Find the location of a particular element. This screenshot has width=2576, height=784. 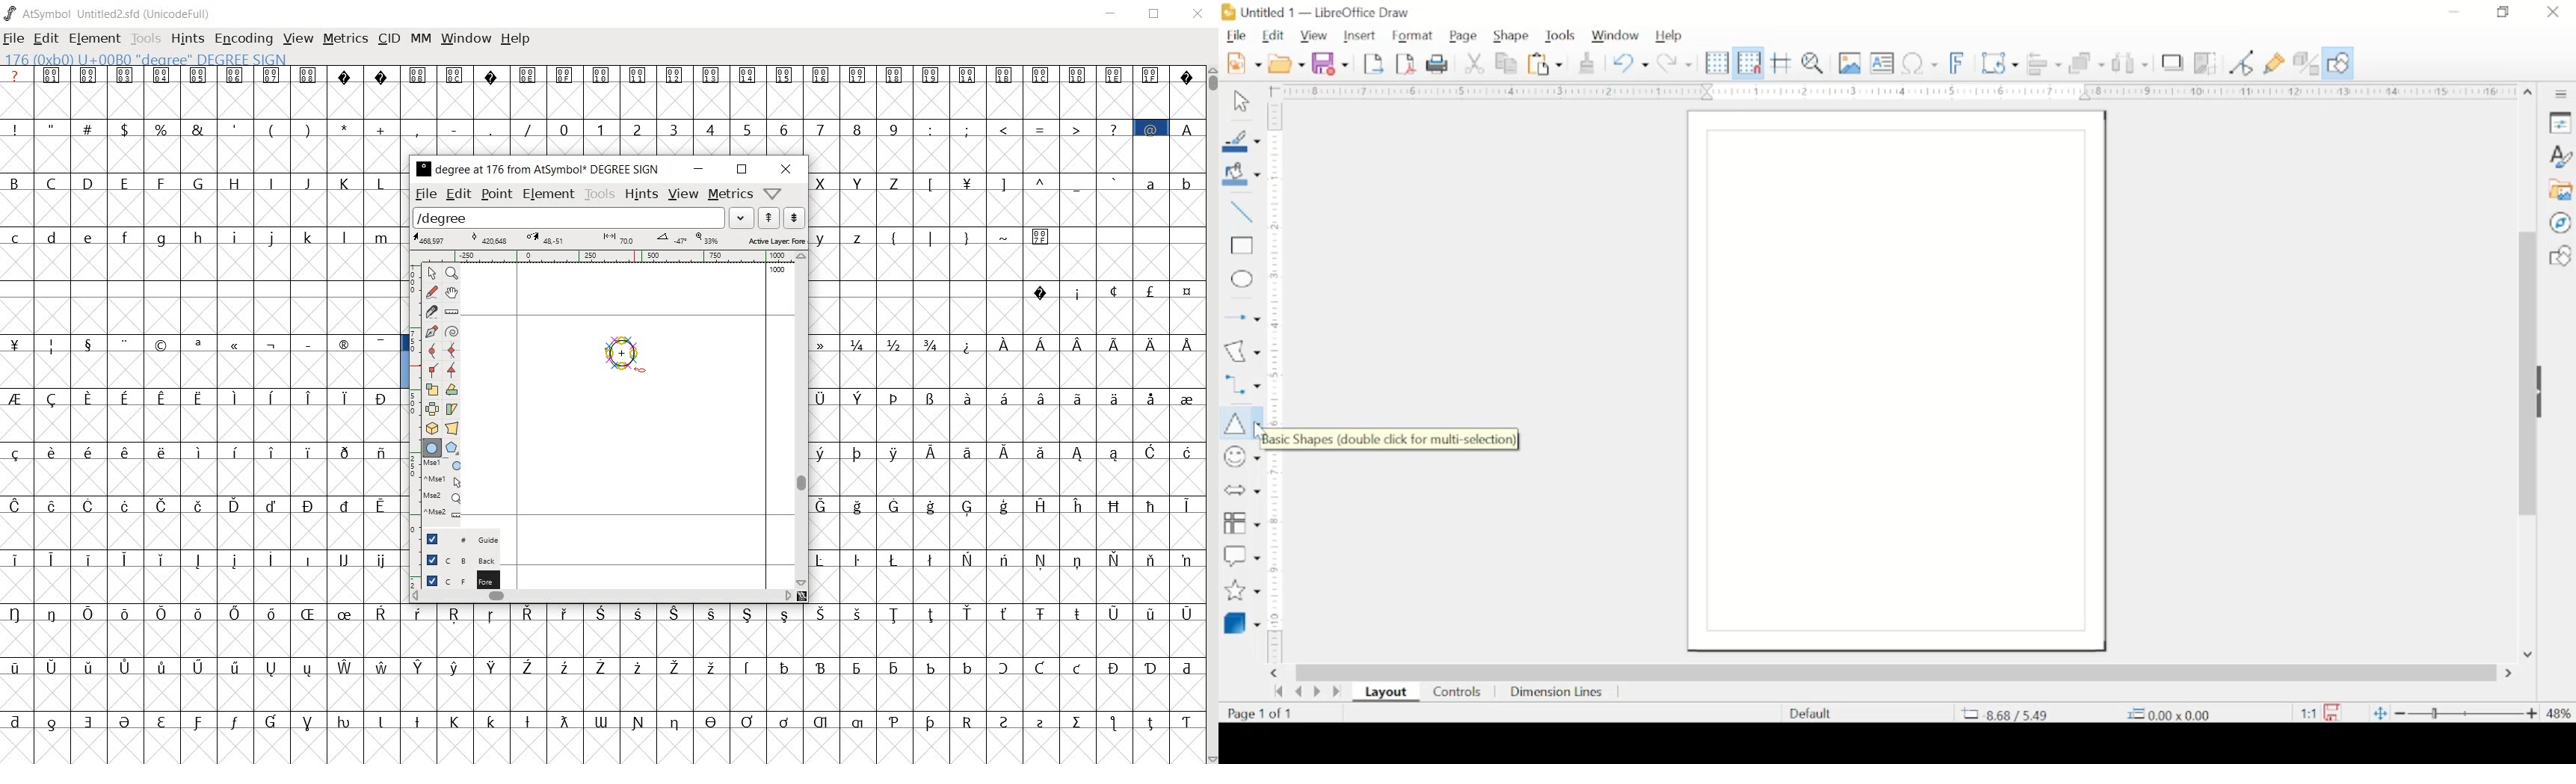

copy is located at coordinates (1508, 64).